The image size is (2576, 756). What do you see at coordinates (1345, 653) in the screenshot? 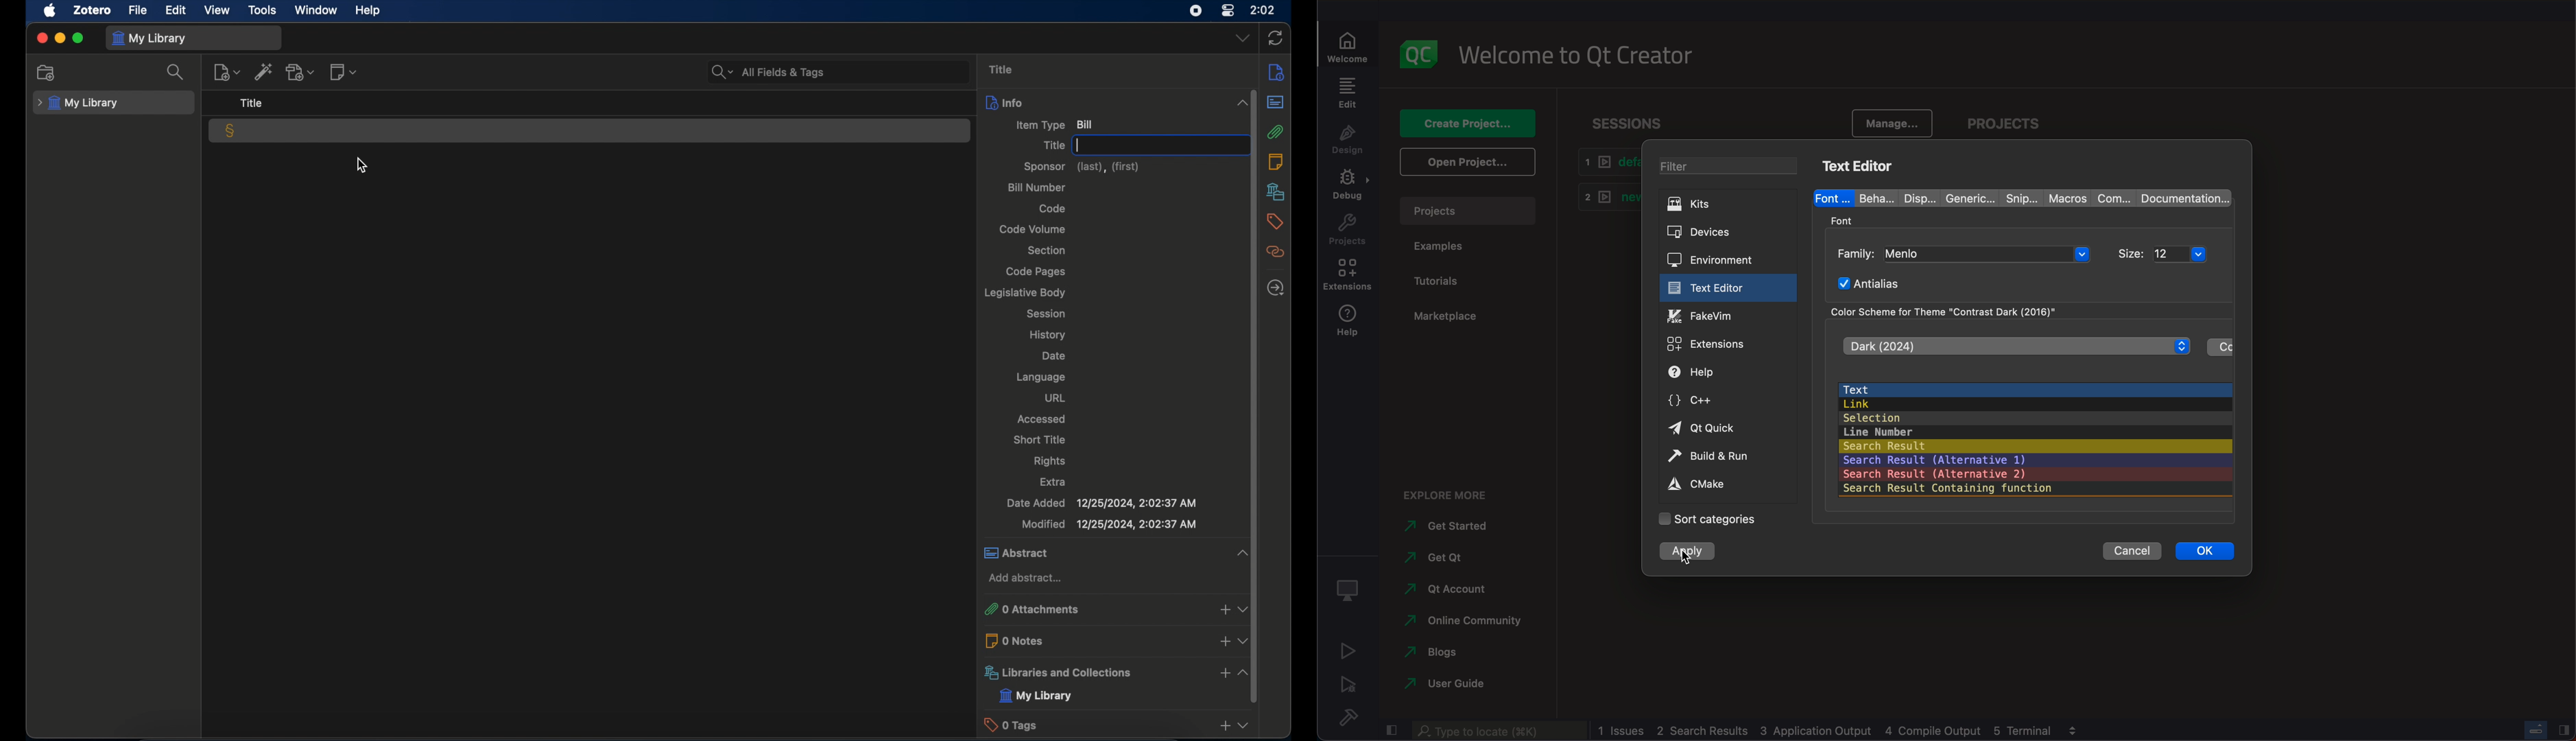
I see `run` at bounding box center [1345, 653].